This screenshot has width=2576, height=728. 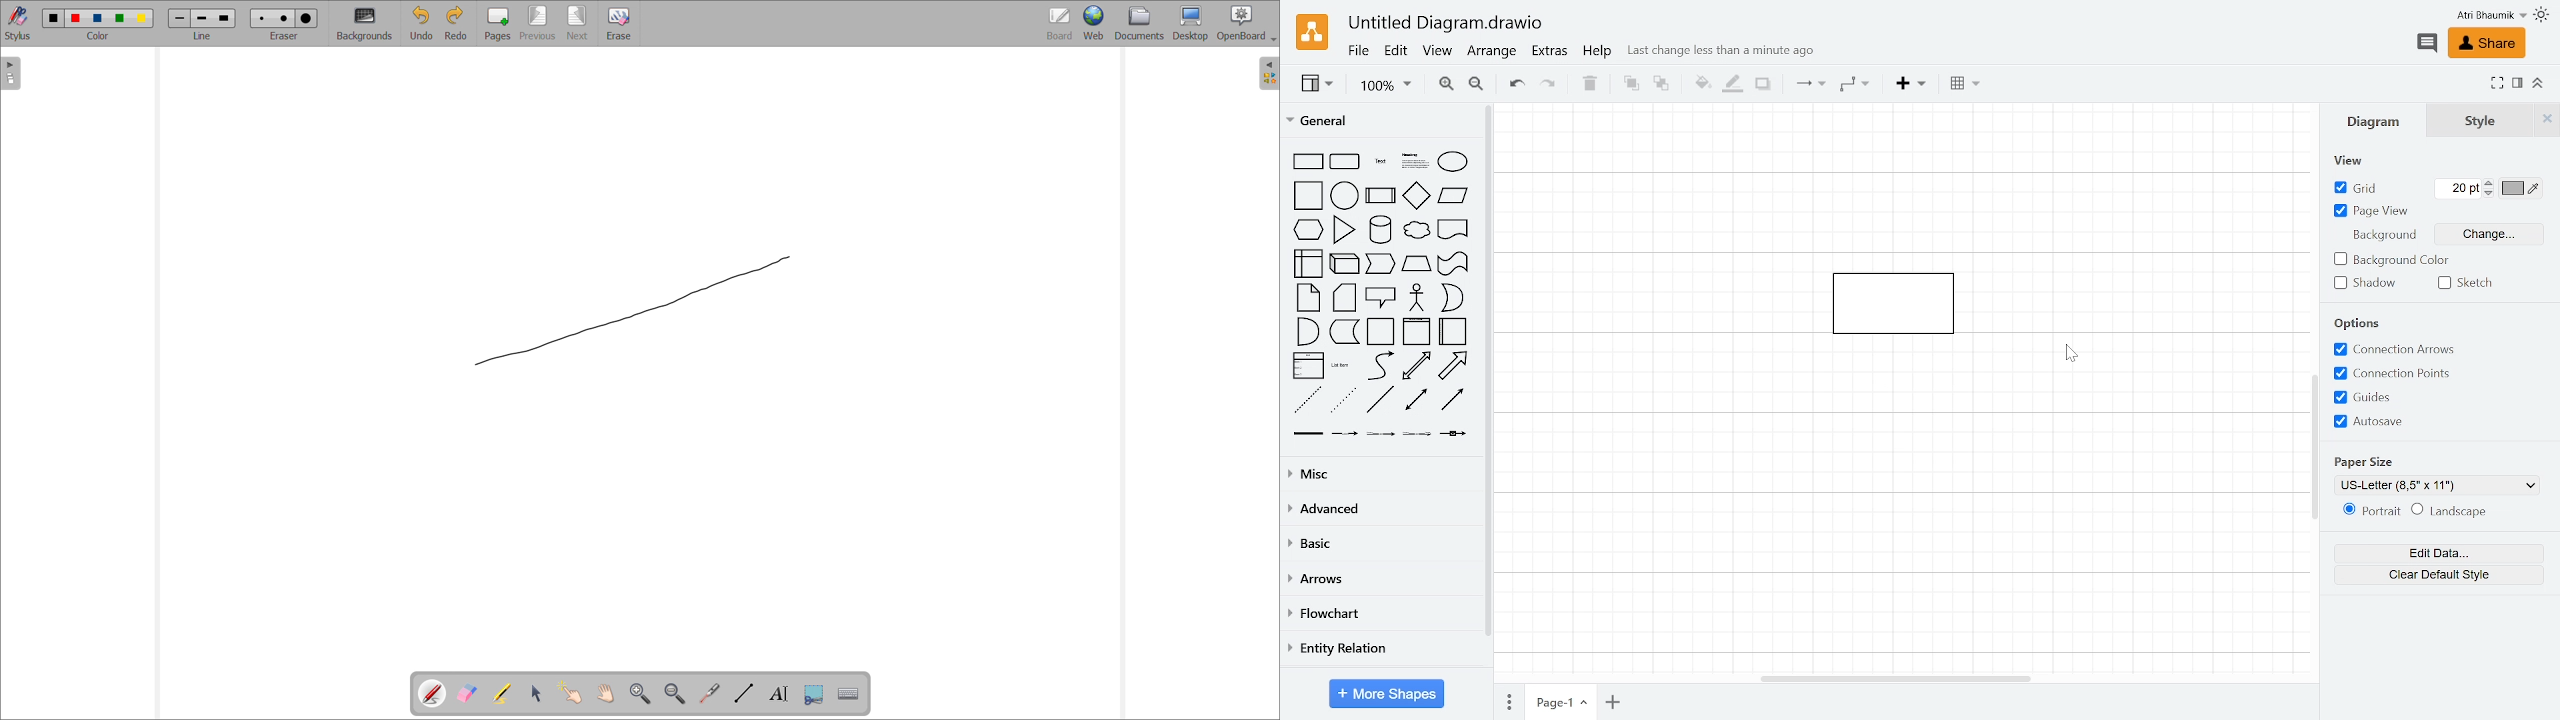 I want to click on Current page, so click(x=1558, y=701).